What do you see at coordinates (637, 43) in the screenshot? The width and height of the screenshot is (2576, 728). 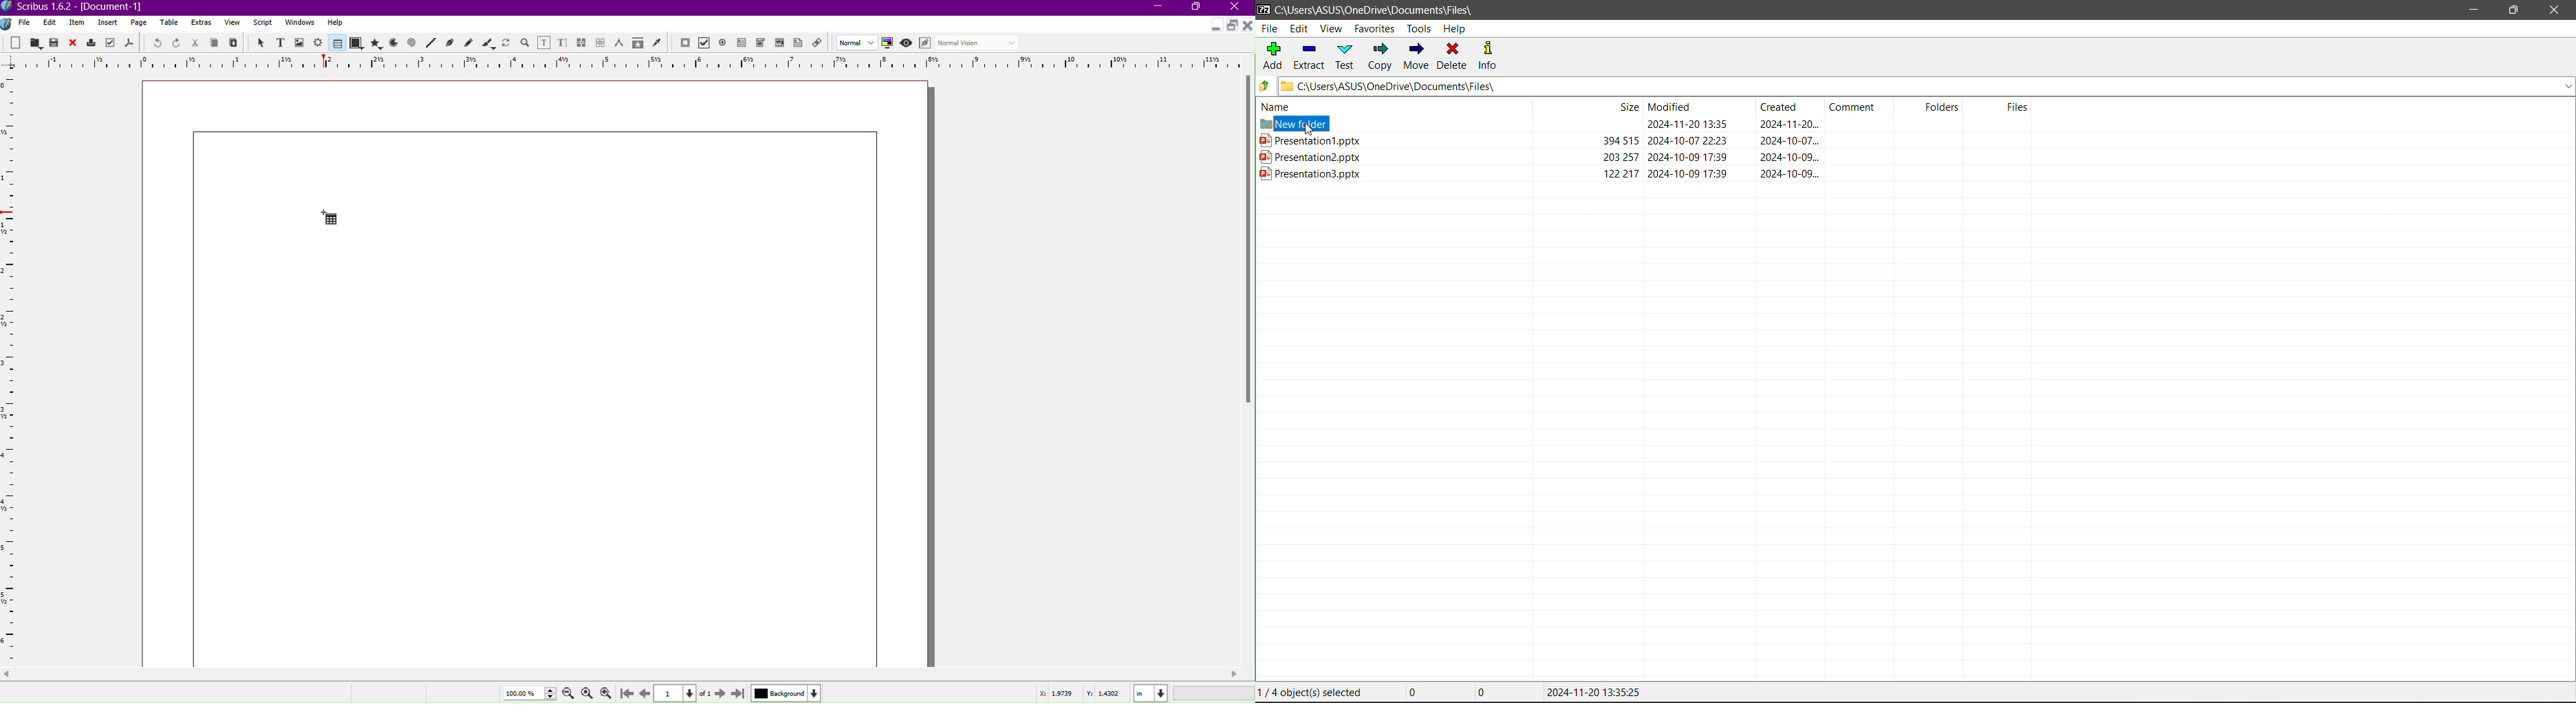 I see `Copy Item Properties` at bounding box center [637, 43].